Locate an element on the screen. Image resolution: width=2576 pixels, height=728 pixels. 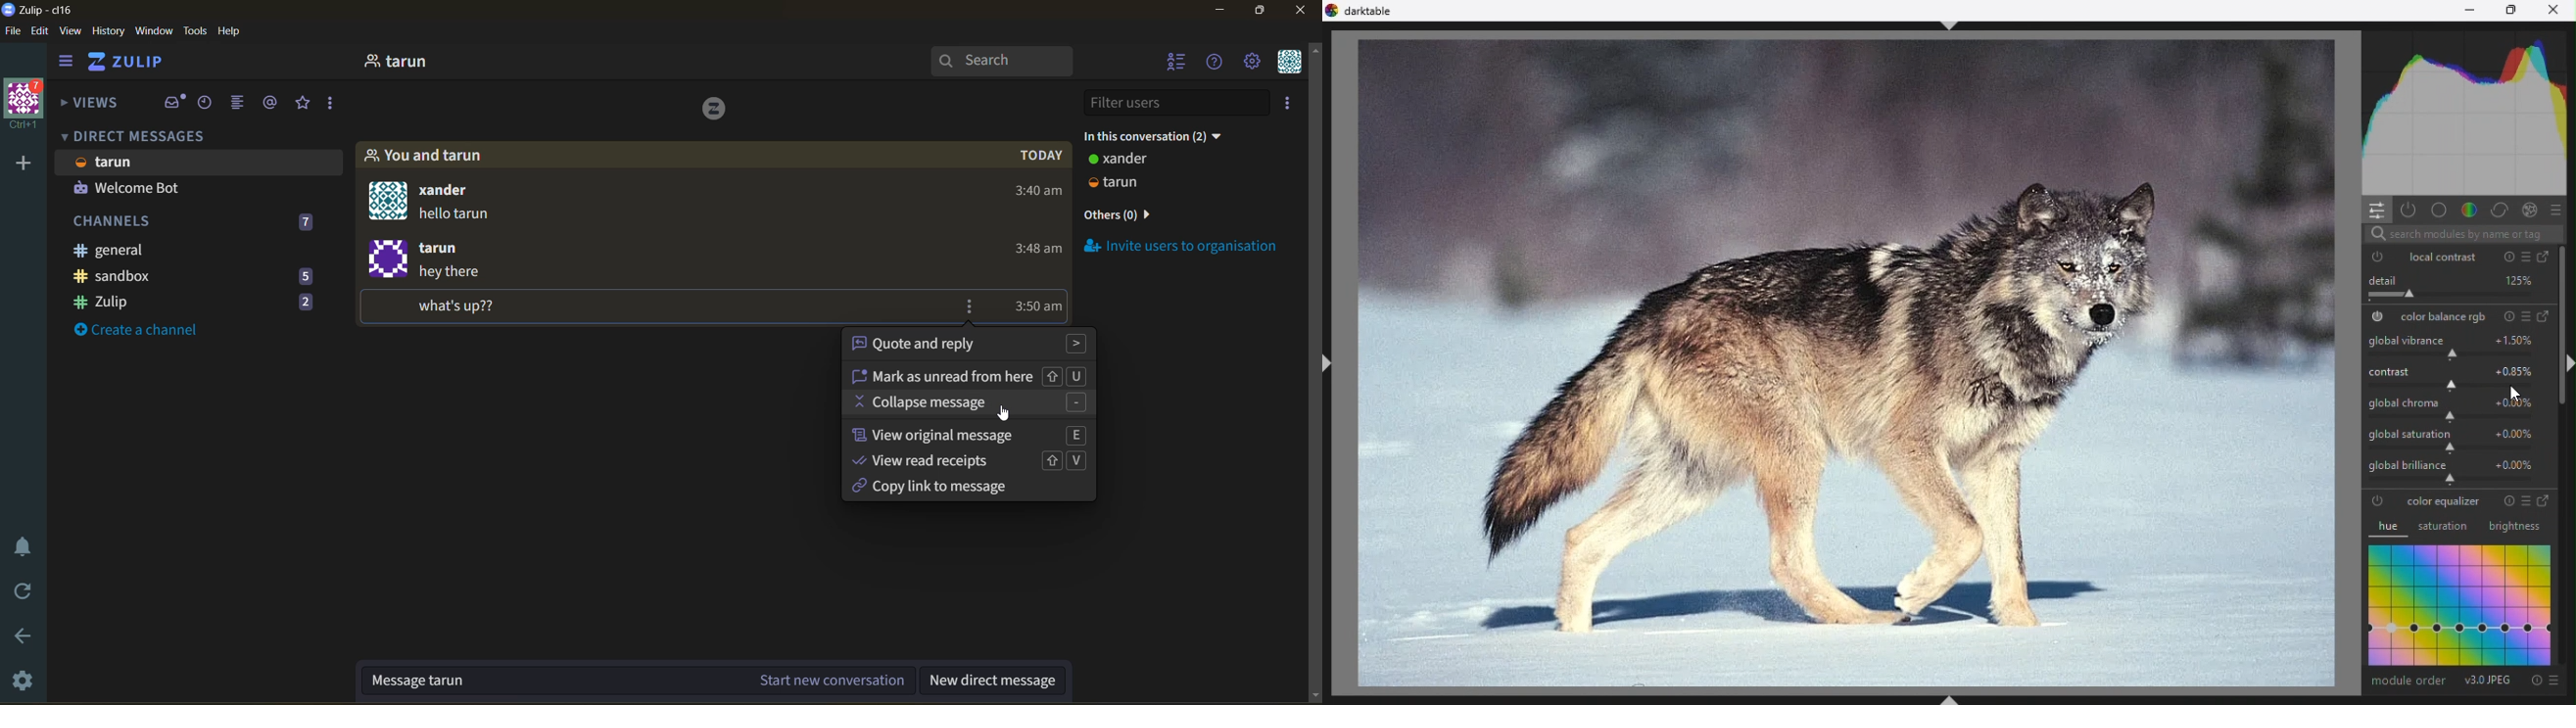
main menu is located at coordinates (1251, 63).